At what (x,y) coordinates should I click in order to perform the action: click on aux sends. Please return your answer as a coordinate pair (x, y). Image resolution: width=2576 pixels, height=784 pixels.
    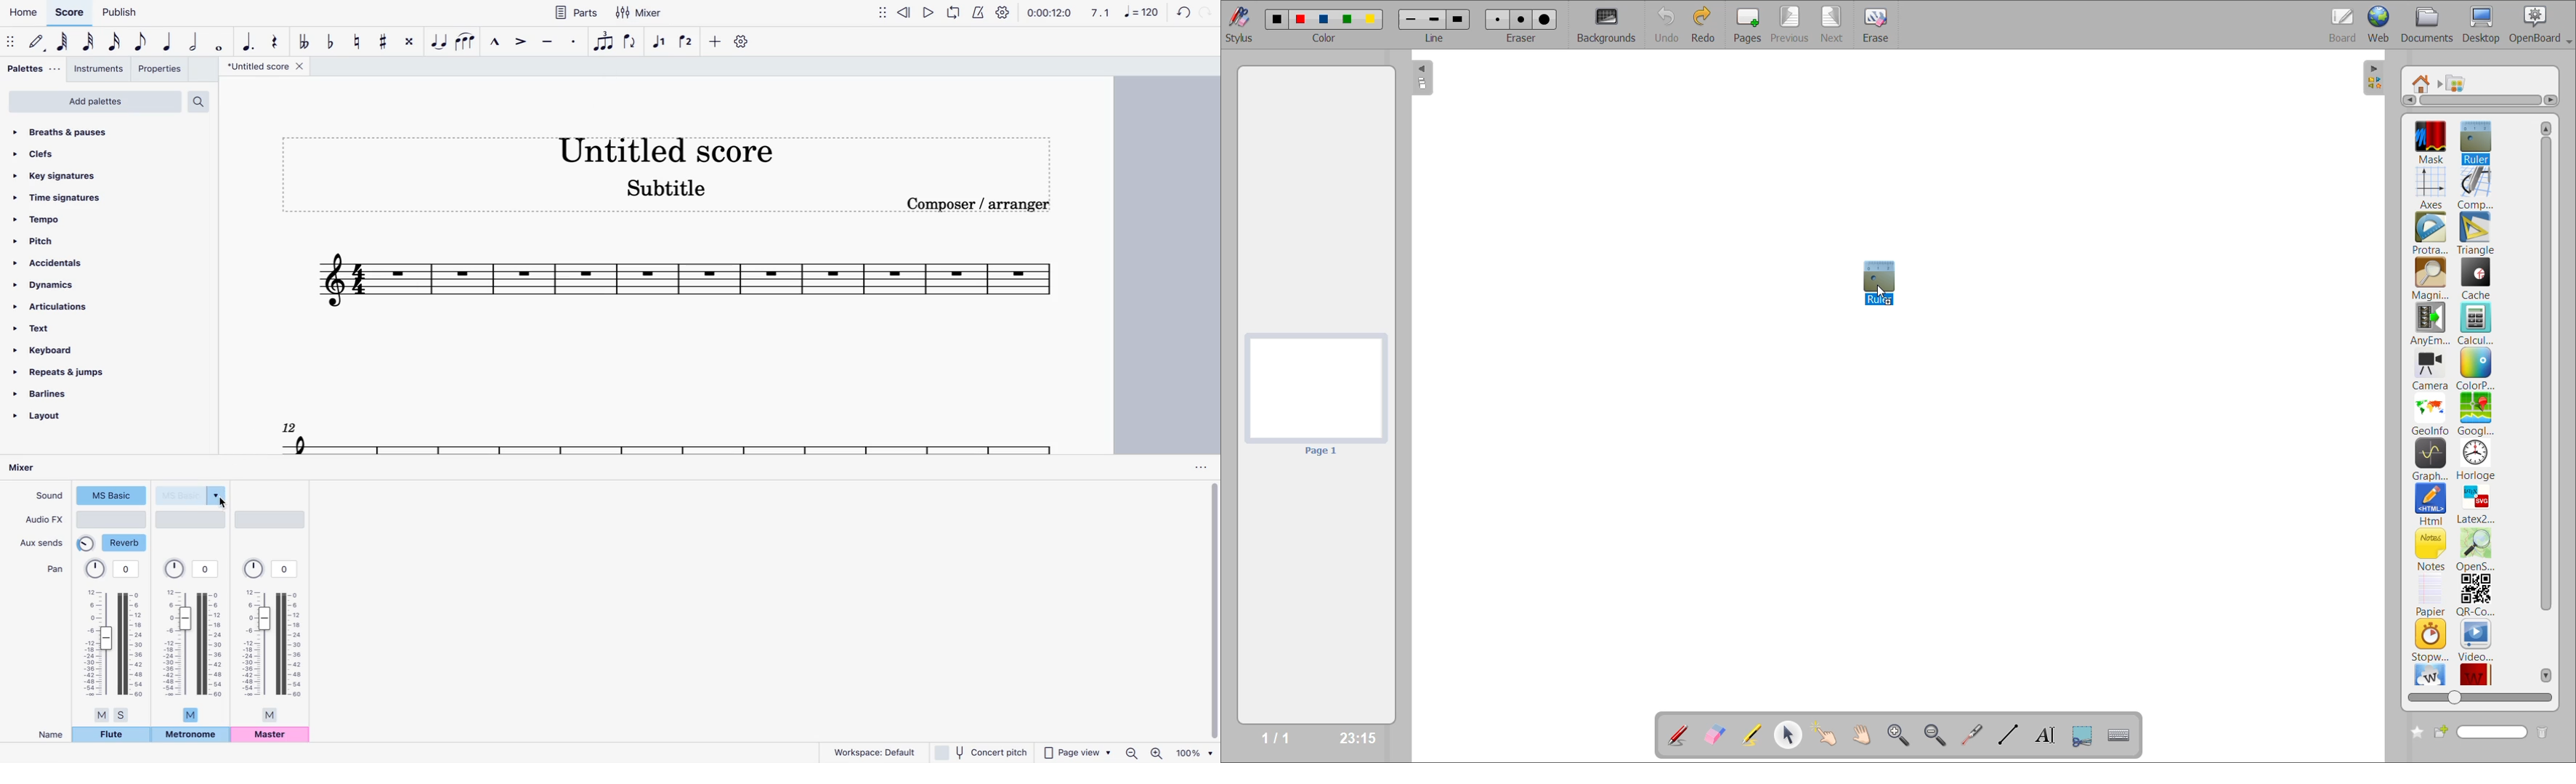
    Looking at the image, I should click on (44, 542).